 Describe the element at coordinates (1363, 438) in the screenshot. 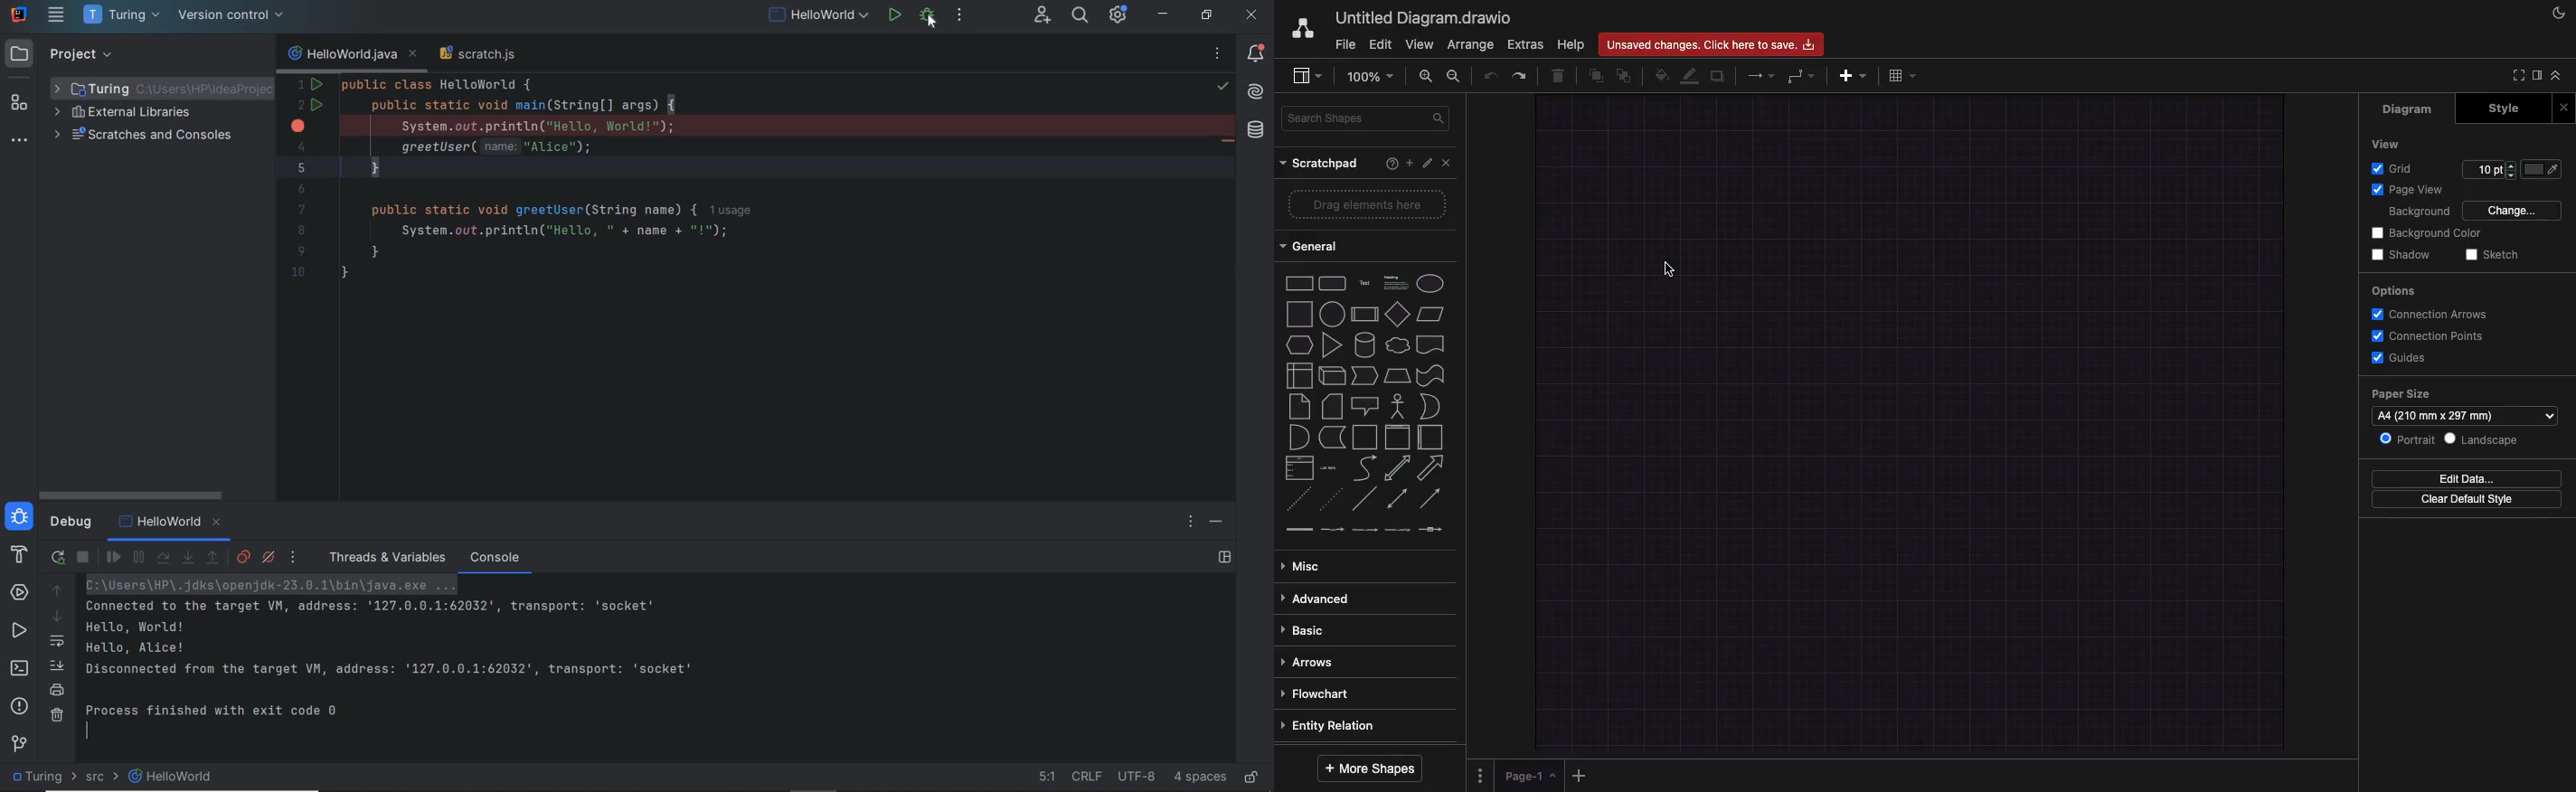

I see `container` at that location.